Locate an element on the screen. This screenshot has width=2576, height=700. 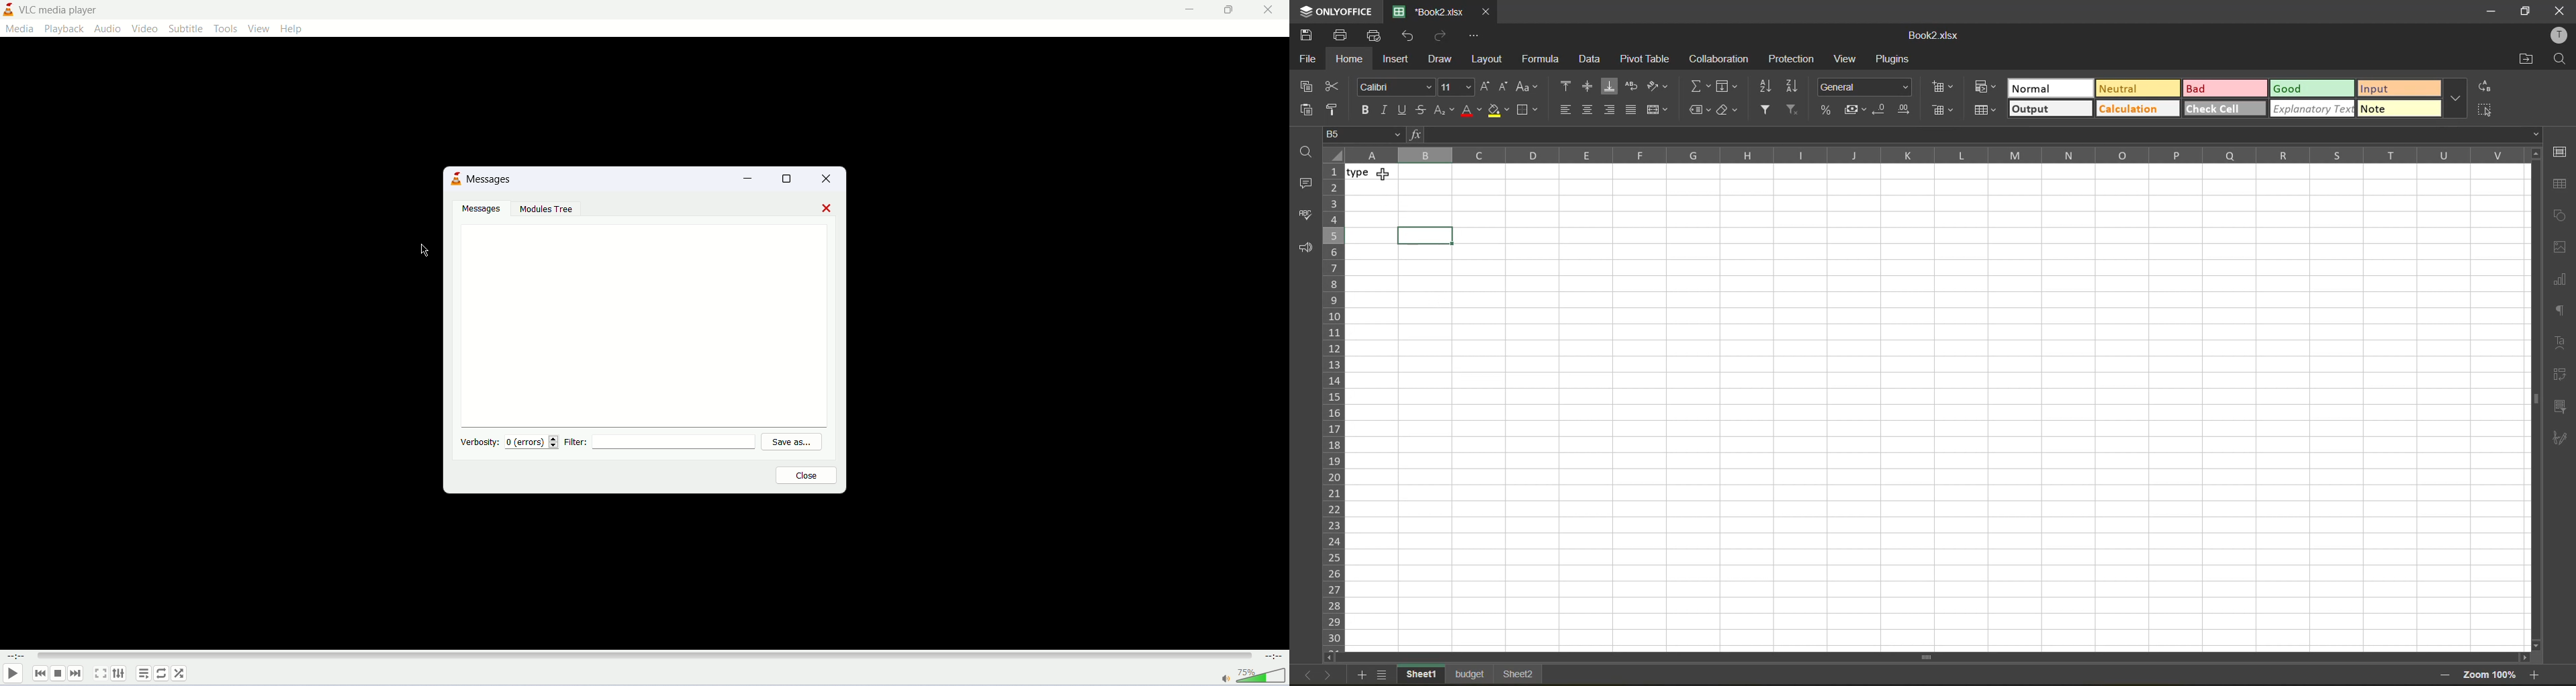
Book2.xlsx is located at coordinates (1935, 34).